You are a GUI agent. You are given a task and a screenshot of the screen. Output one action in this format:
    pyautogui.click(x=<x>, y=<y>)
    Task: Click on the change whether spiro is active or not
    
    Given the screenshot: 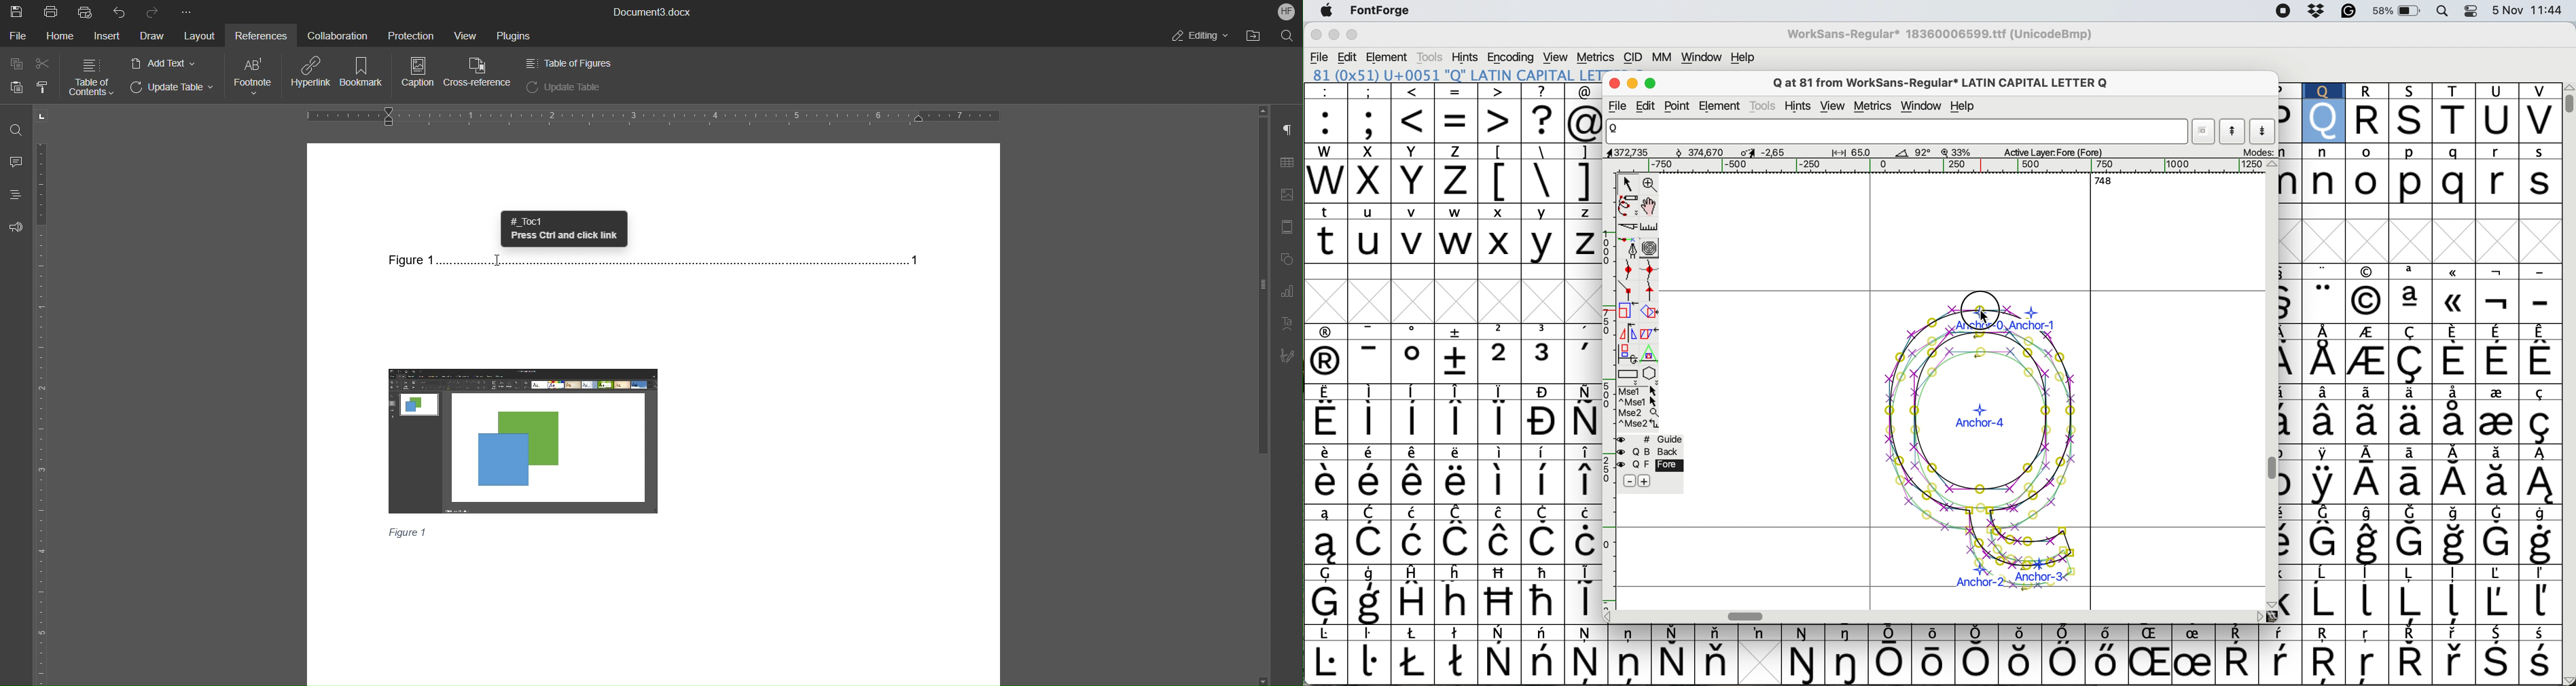 What is the action you would take?
    pyautogui.click(x=1652, y=250)
    